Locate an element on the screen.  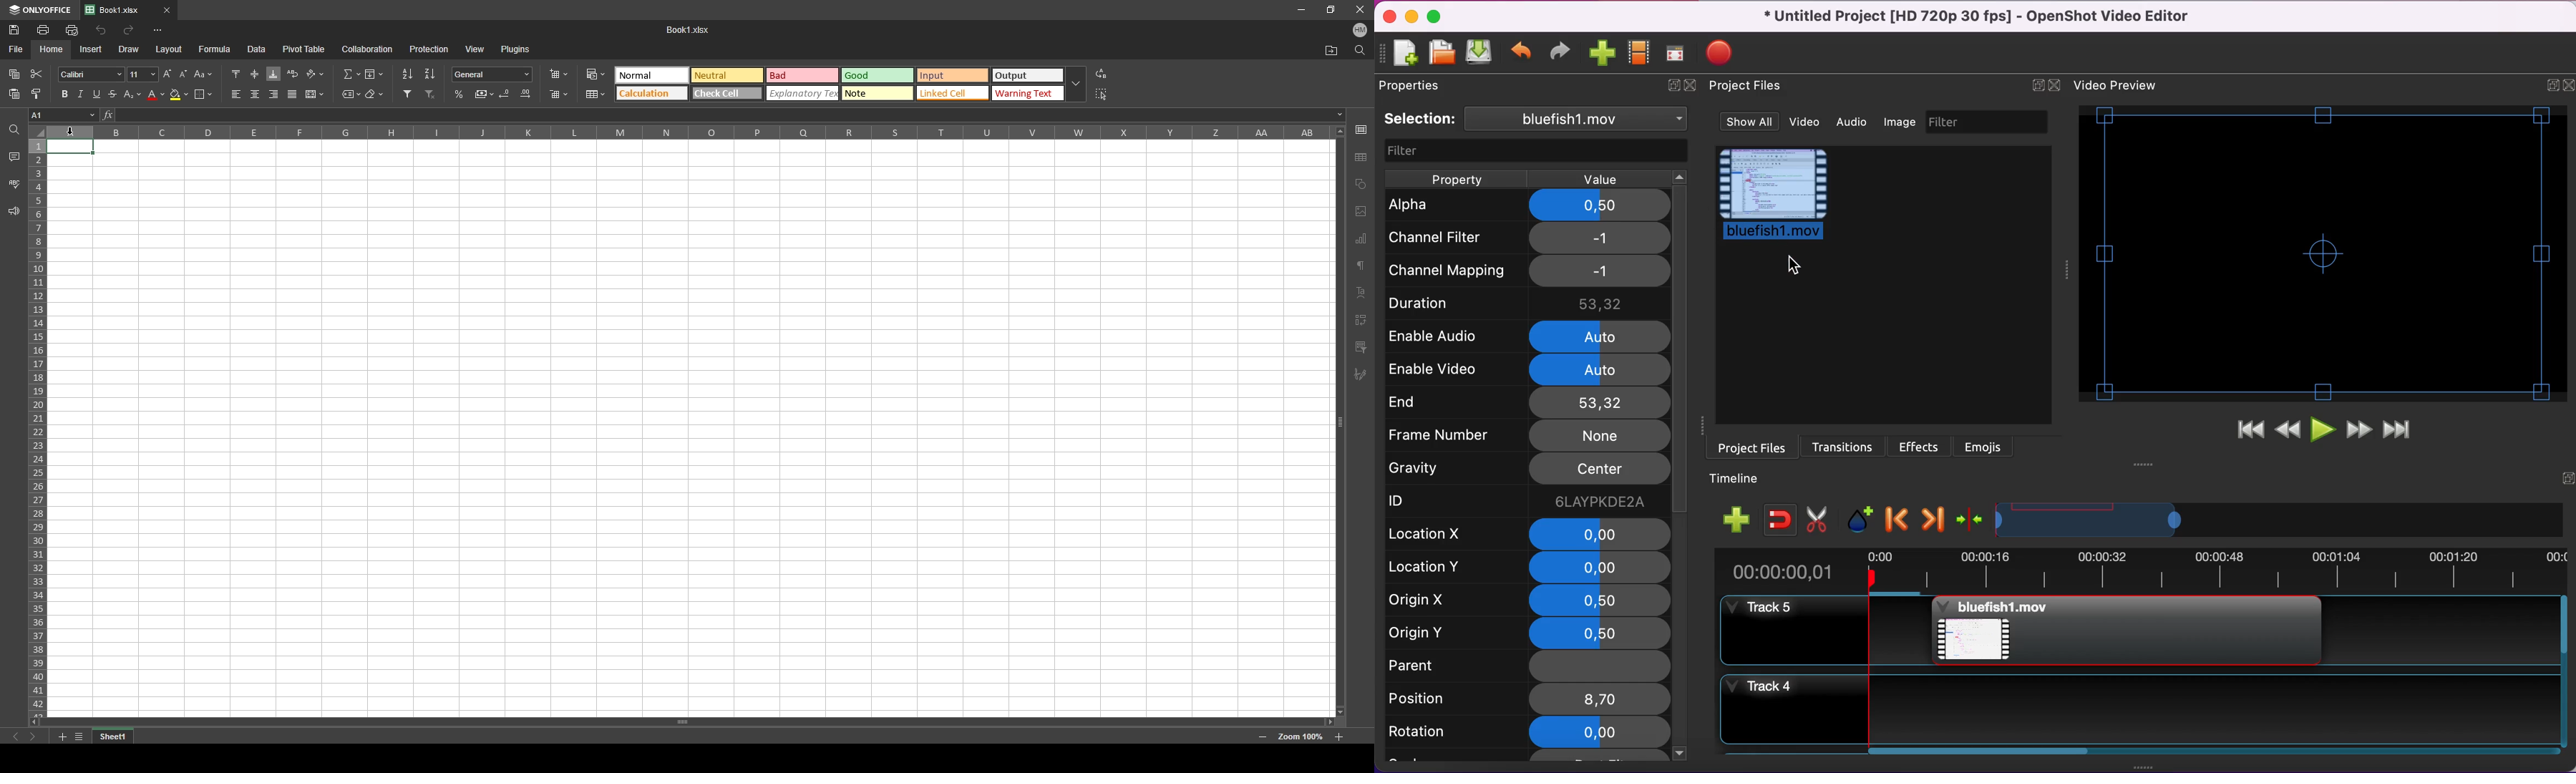
close tab is located at coordinates (167, 10).